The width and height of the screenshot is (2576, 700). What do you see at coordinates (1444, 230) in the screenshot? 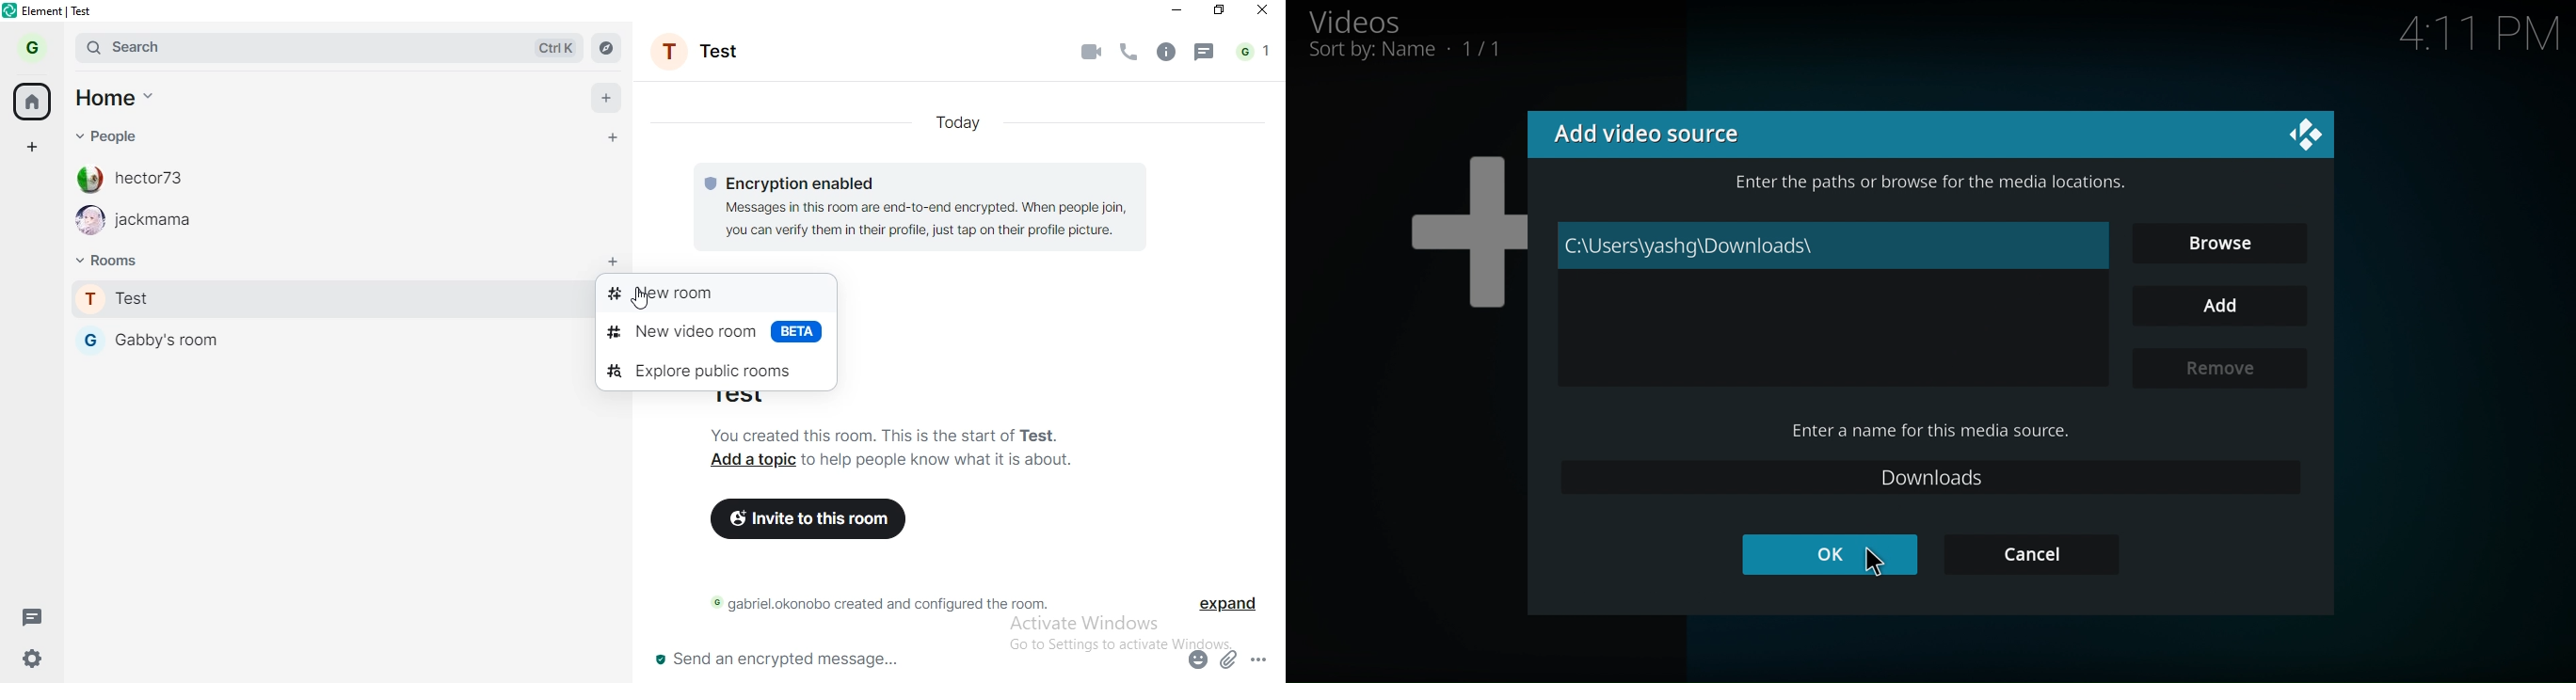
I see `Plus icon` at bounding box center [1444, 230].